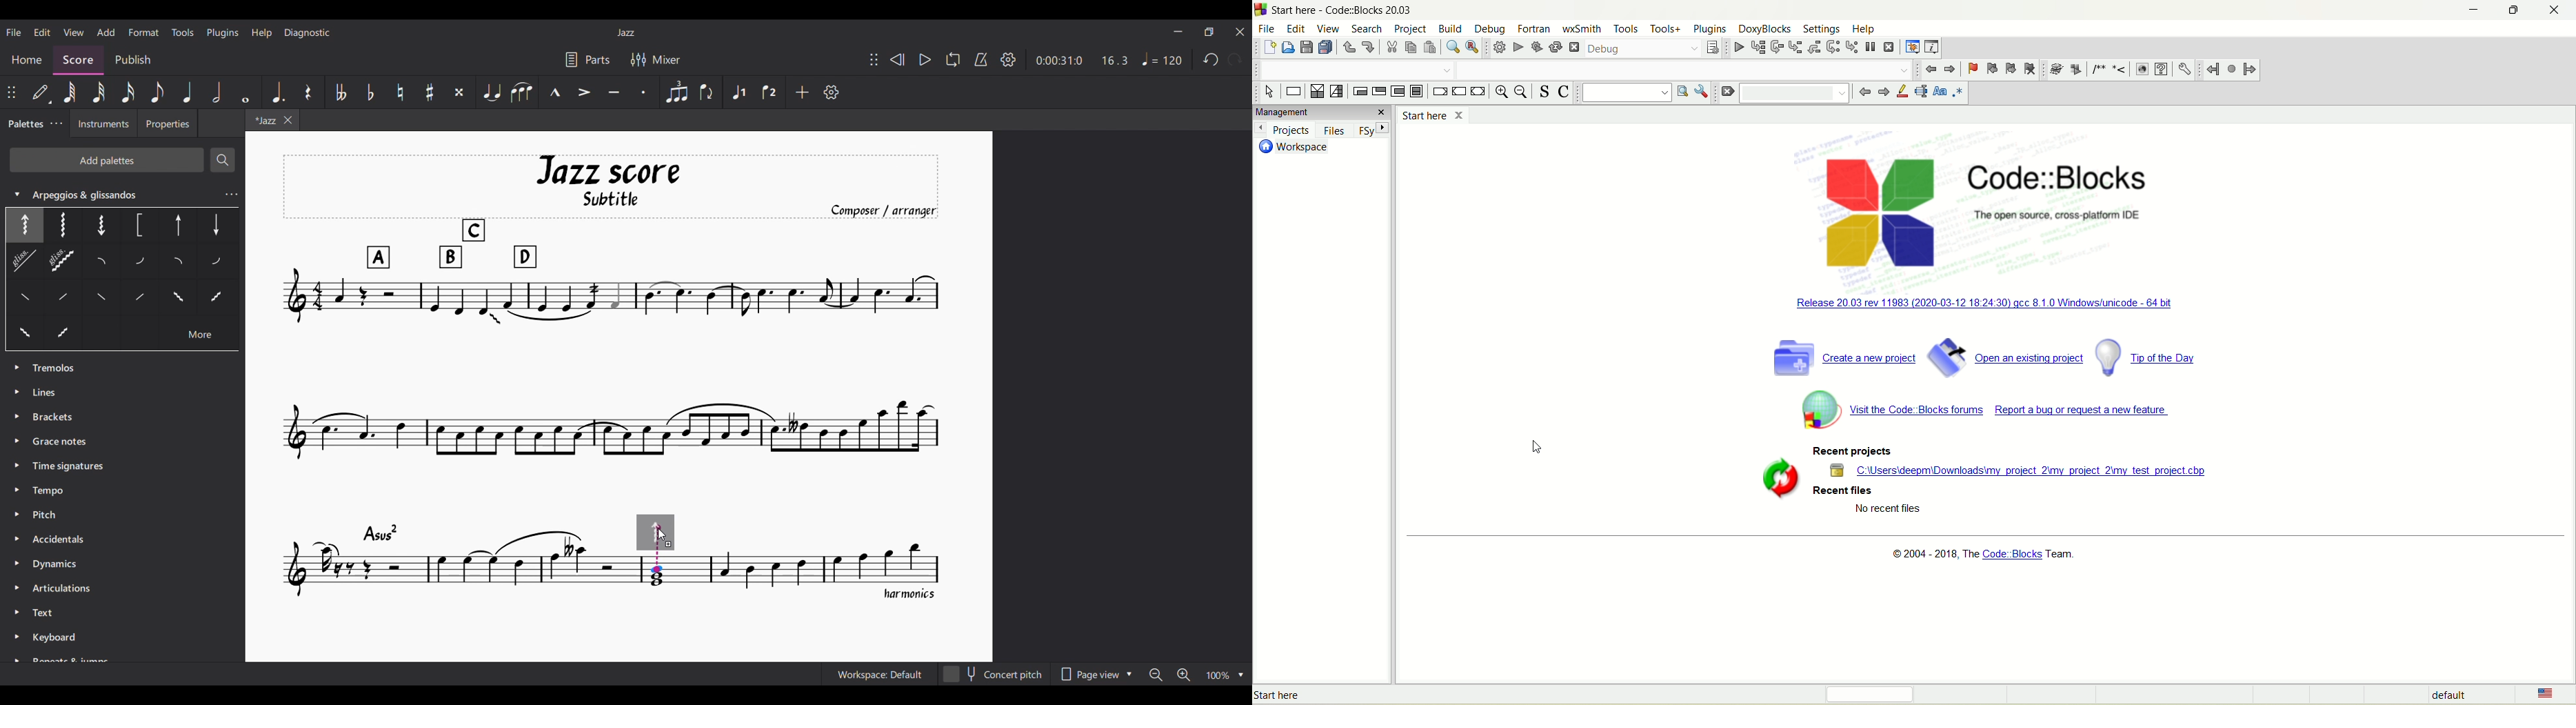 This screenshot has height=728, width=2576. Describe the element at coordinates (1815, 47) in the screenshot. I see `step out` at that location.